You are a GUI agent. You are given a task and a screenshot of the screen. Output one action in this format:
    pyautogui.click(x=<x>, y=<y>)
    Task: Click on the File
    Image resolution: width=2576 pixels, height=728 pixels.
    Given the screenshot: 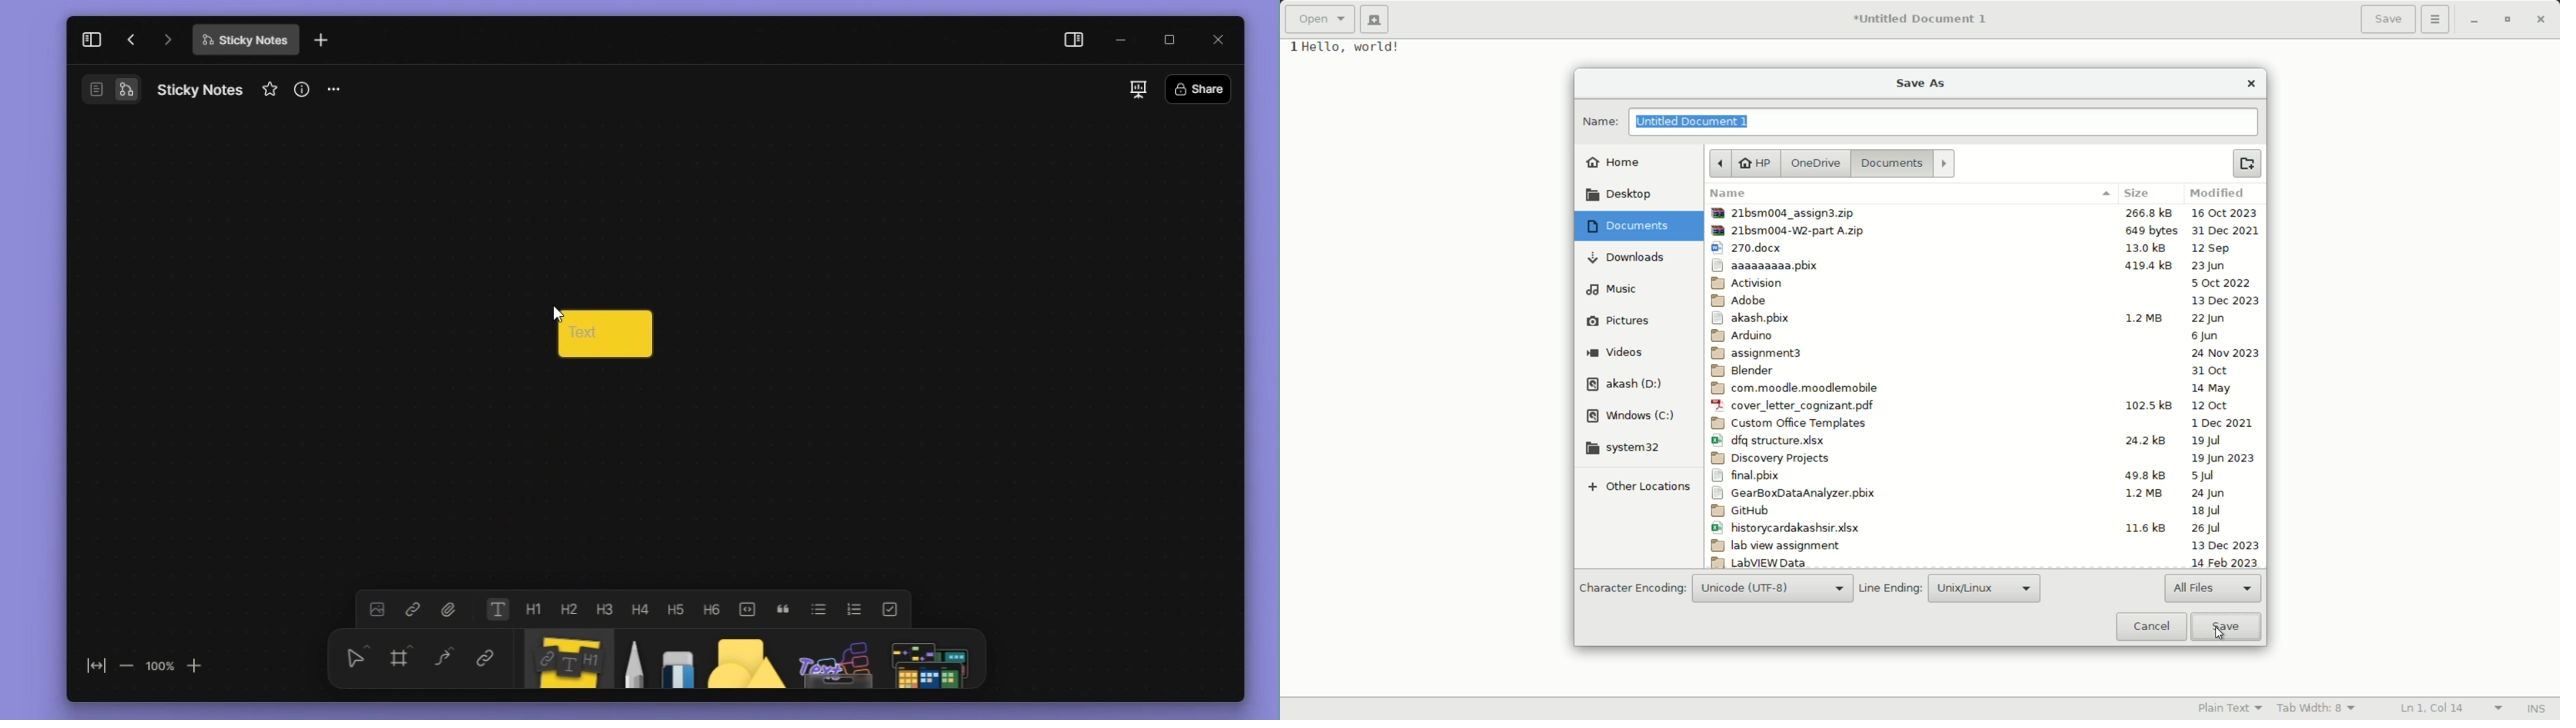 What is the action you would take?
    pyautogui.click(x=1982, y=494)
    